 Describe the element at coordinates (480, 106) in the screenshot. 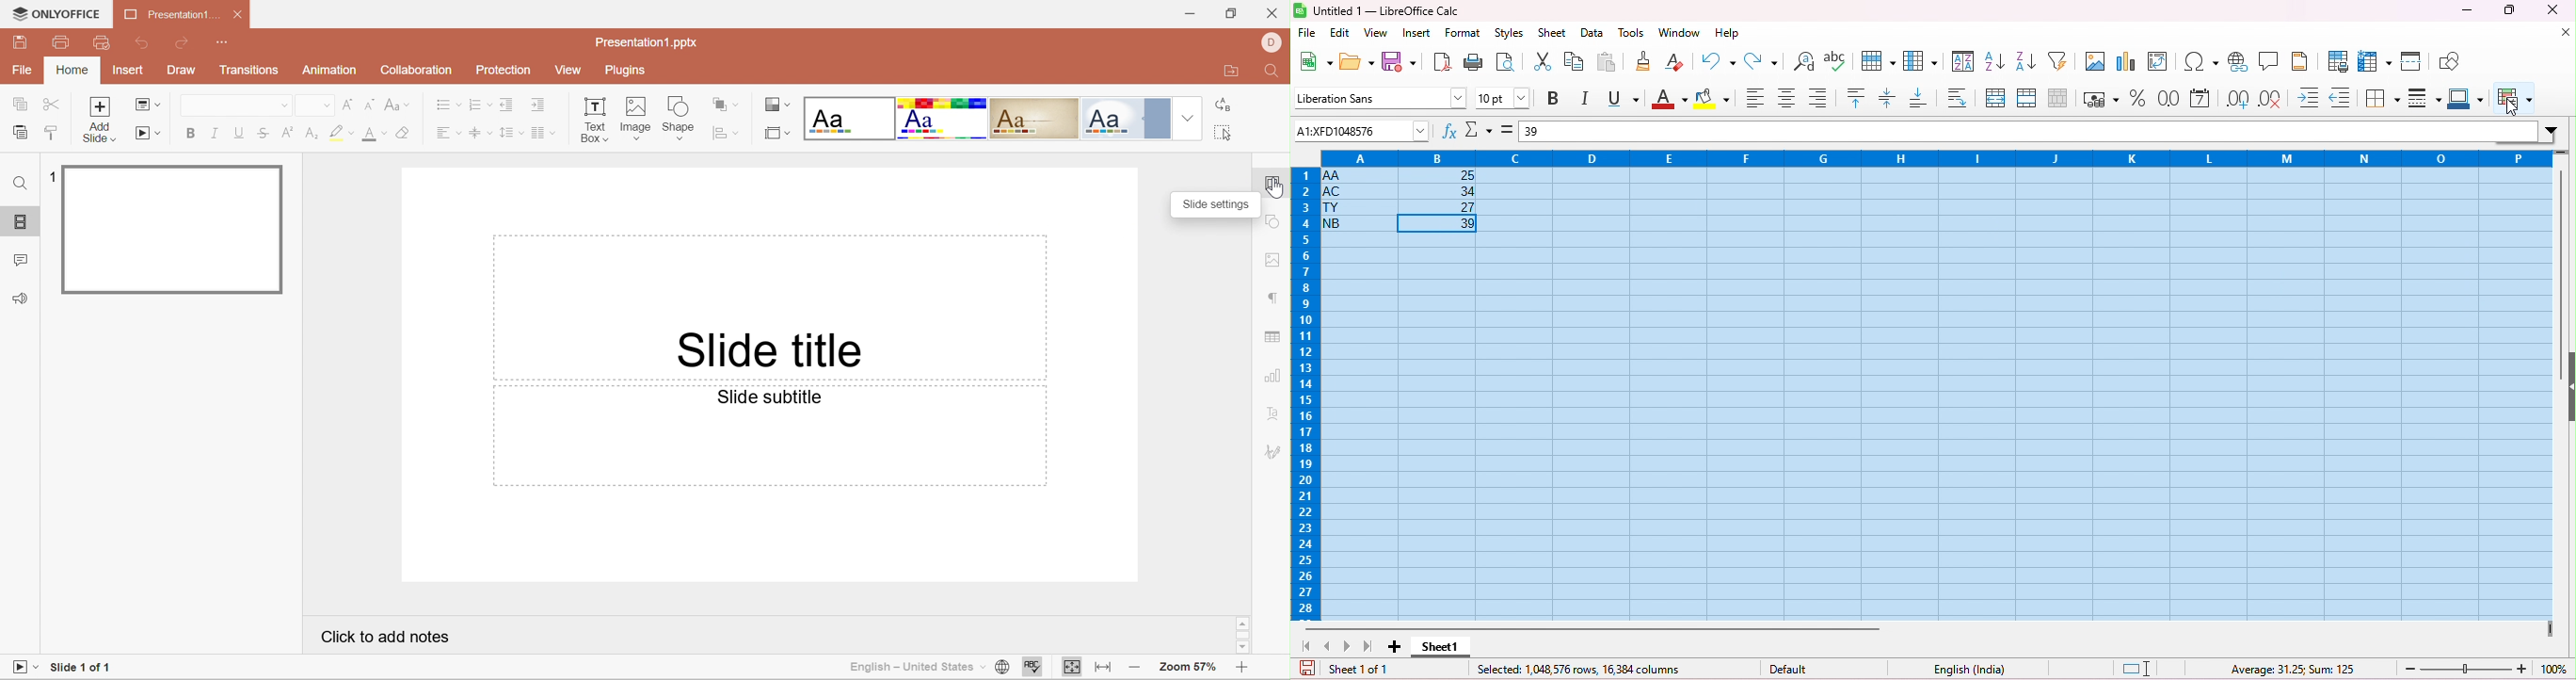

I see `Numbering` at that location.